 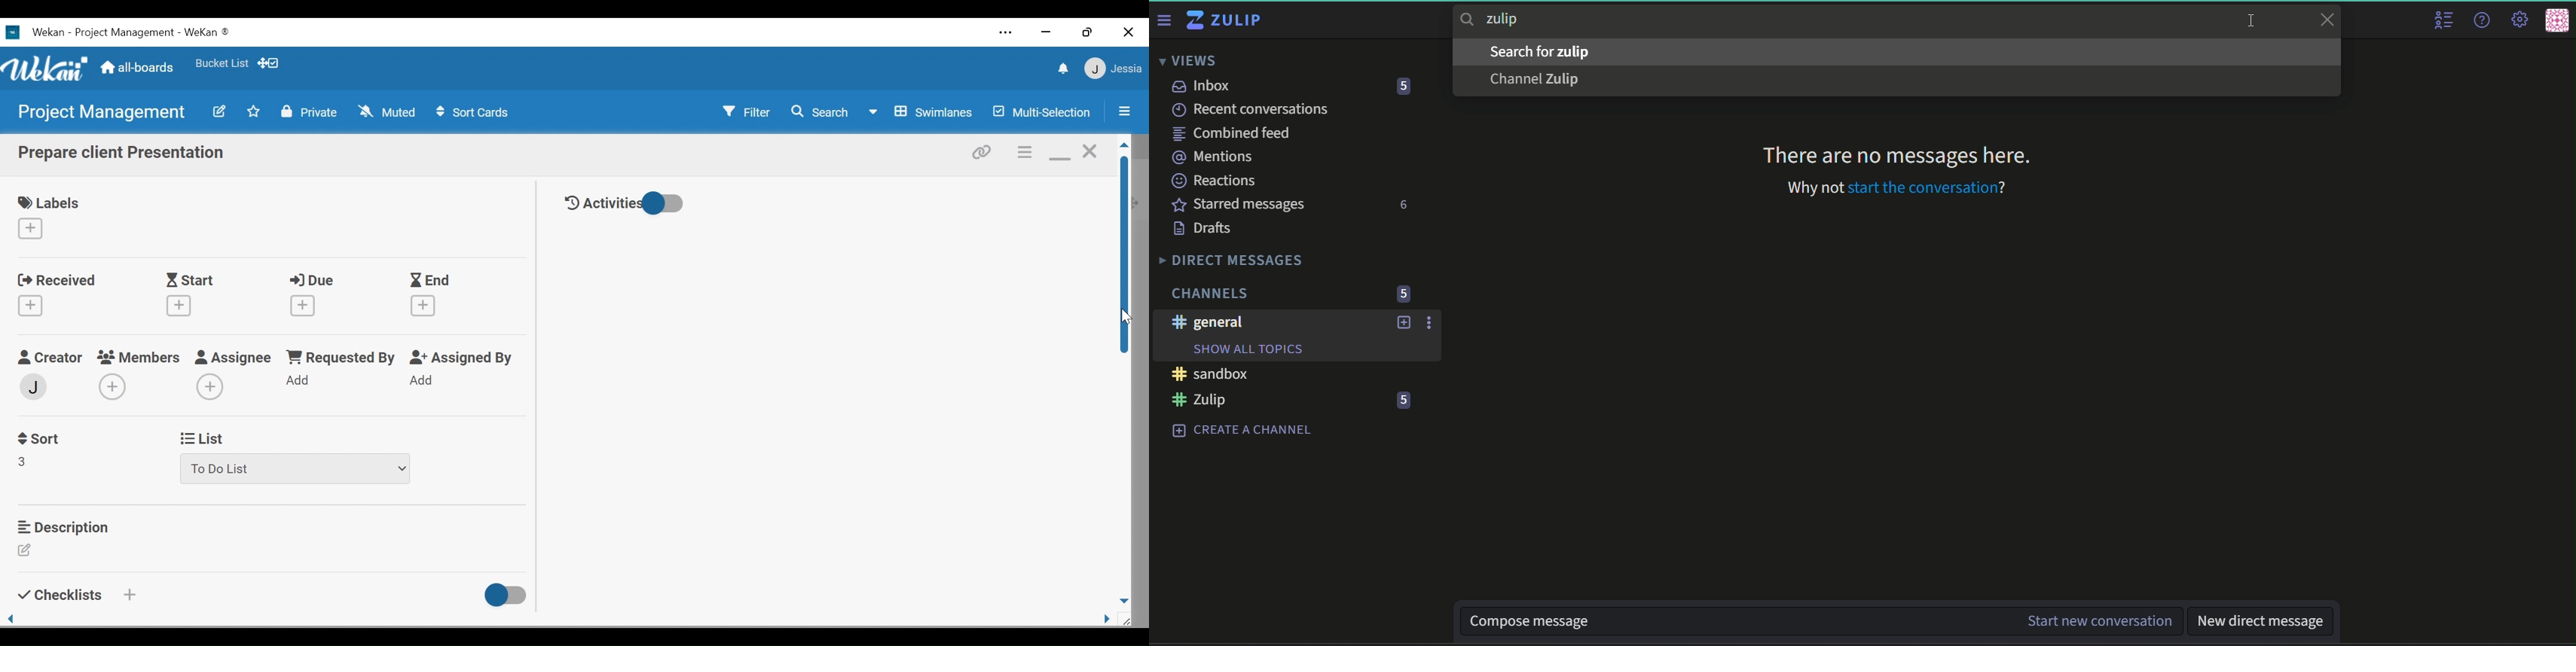 I want to click on Channels, so click(x=1212, y=293).